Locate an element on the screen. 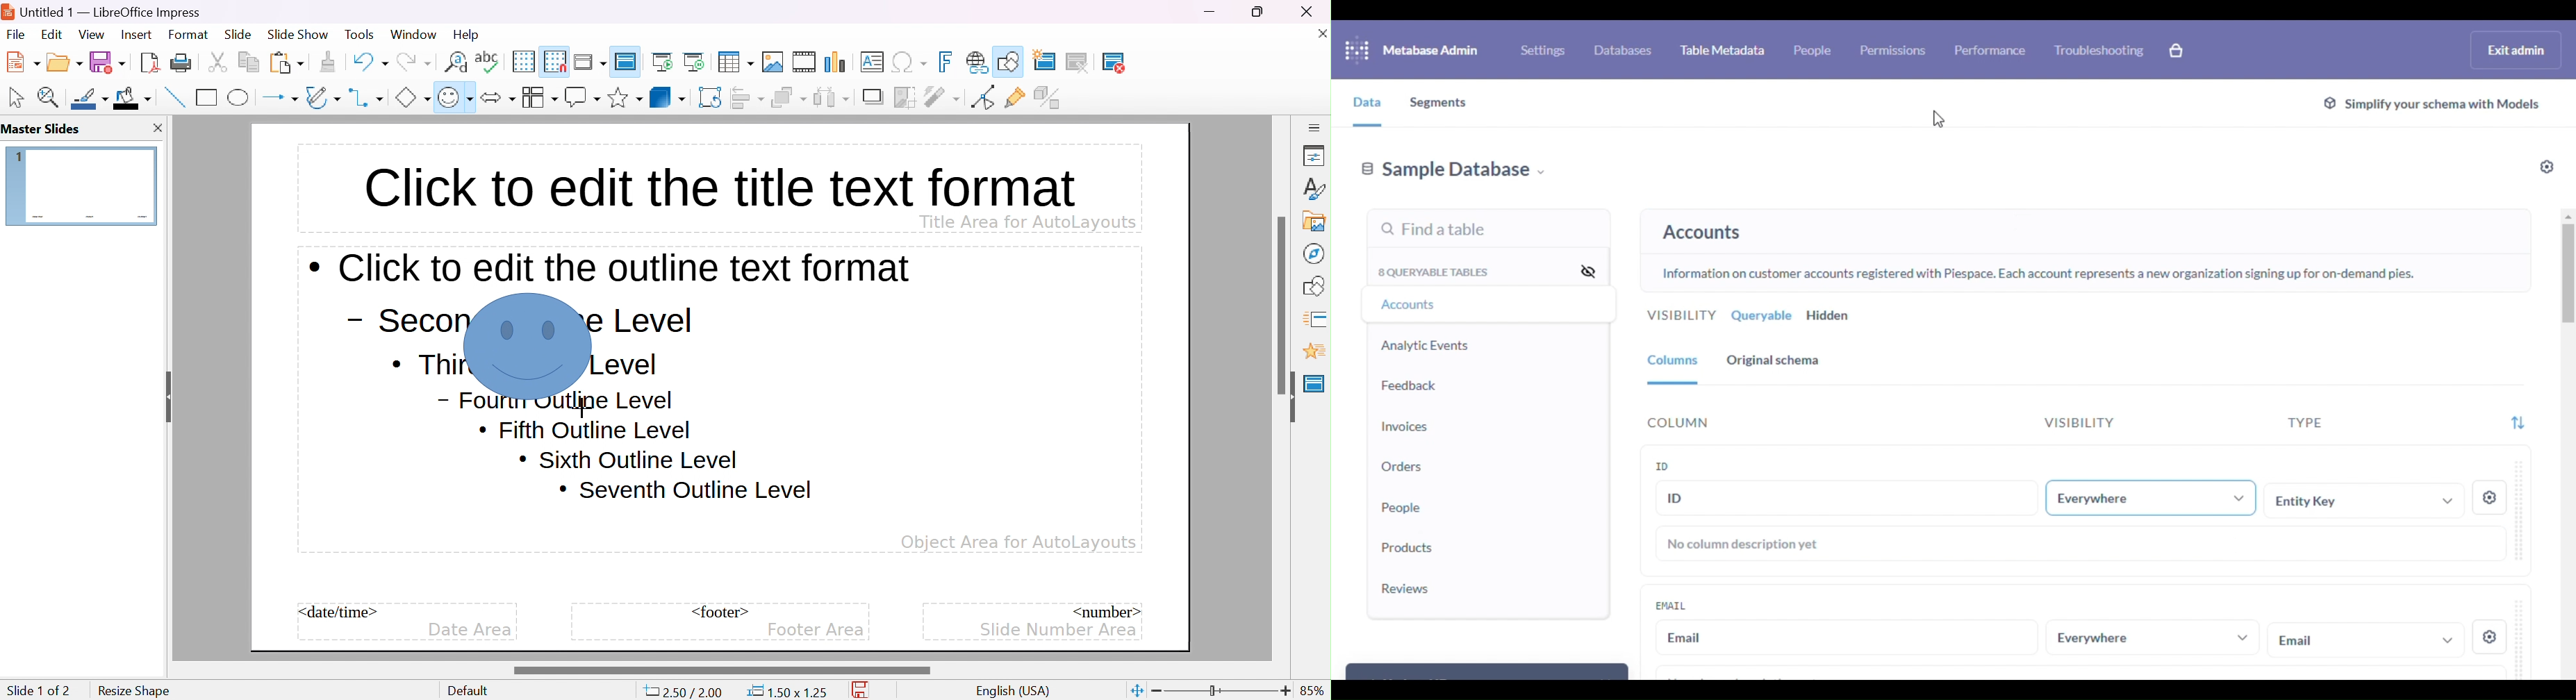 This screenshot has width=2576, height=700. slide is located at coordinates (82, 185).